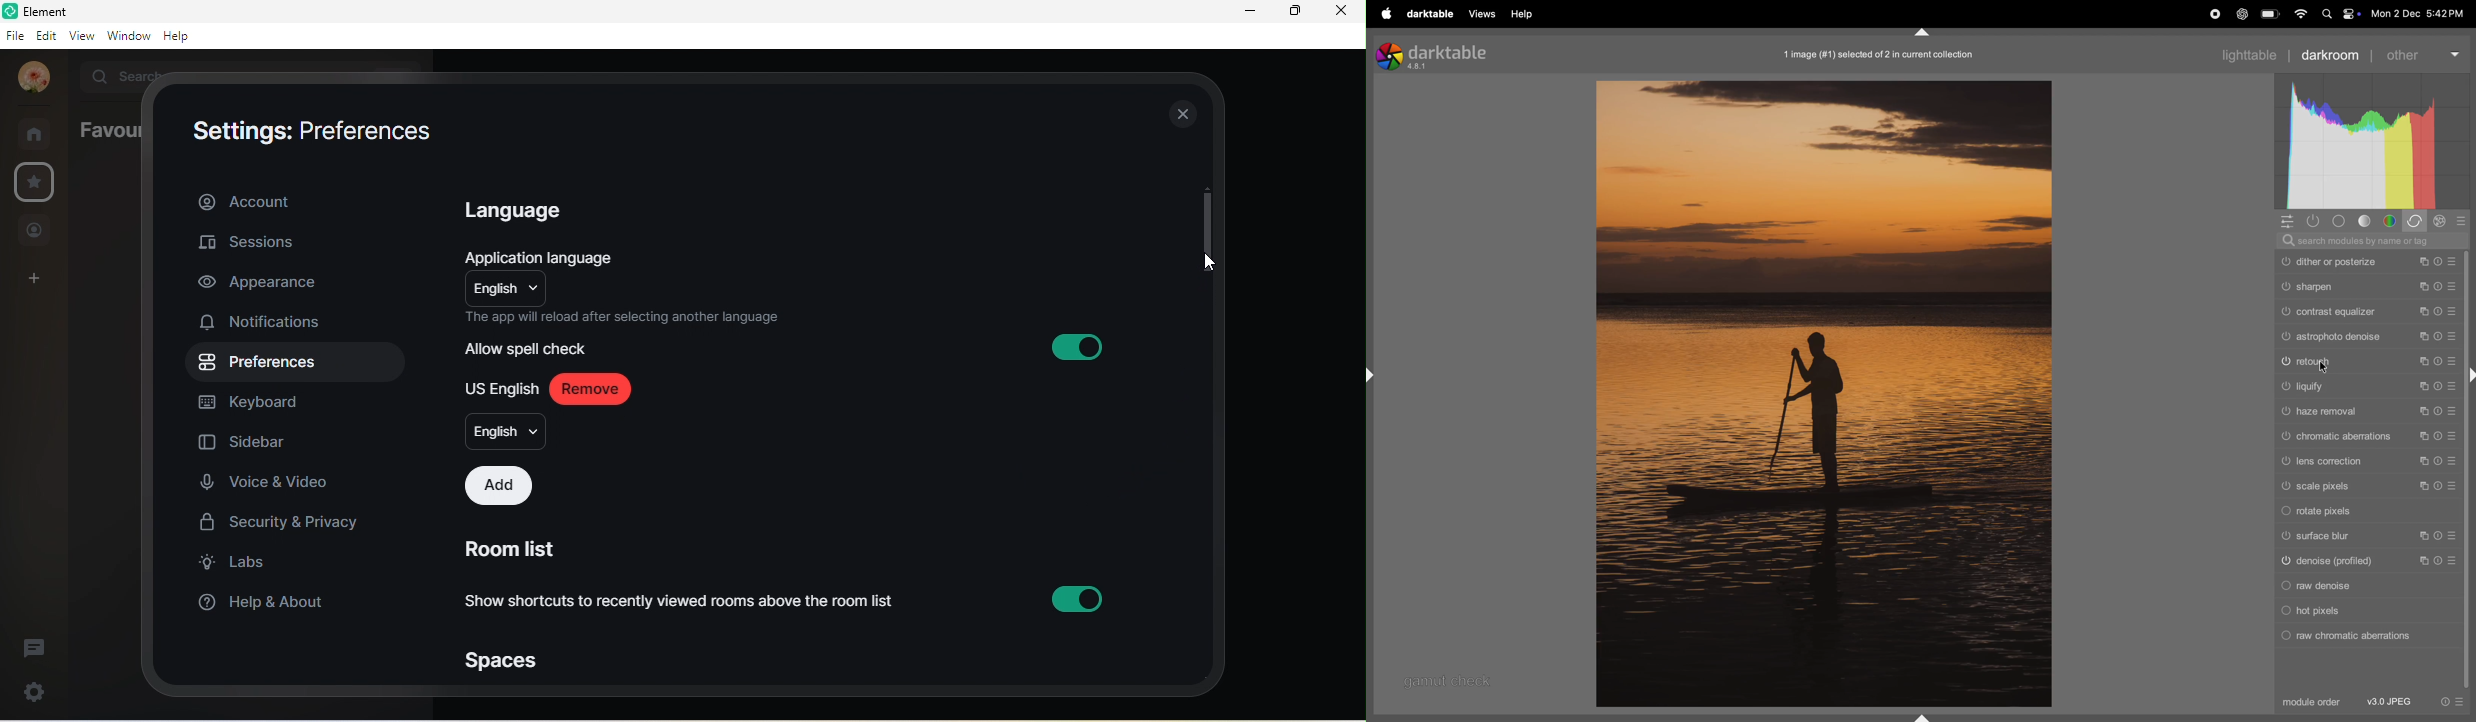 The height and width of the screenshot is (728, 2492). Describe the element at coordinates (33, 182) in the screenshot. I see `favorites` at that location.